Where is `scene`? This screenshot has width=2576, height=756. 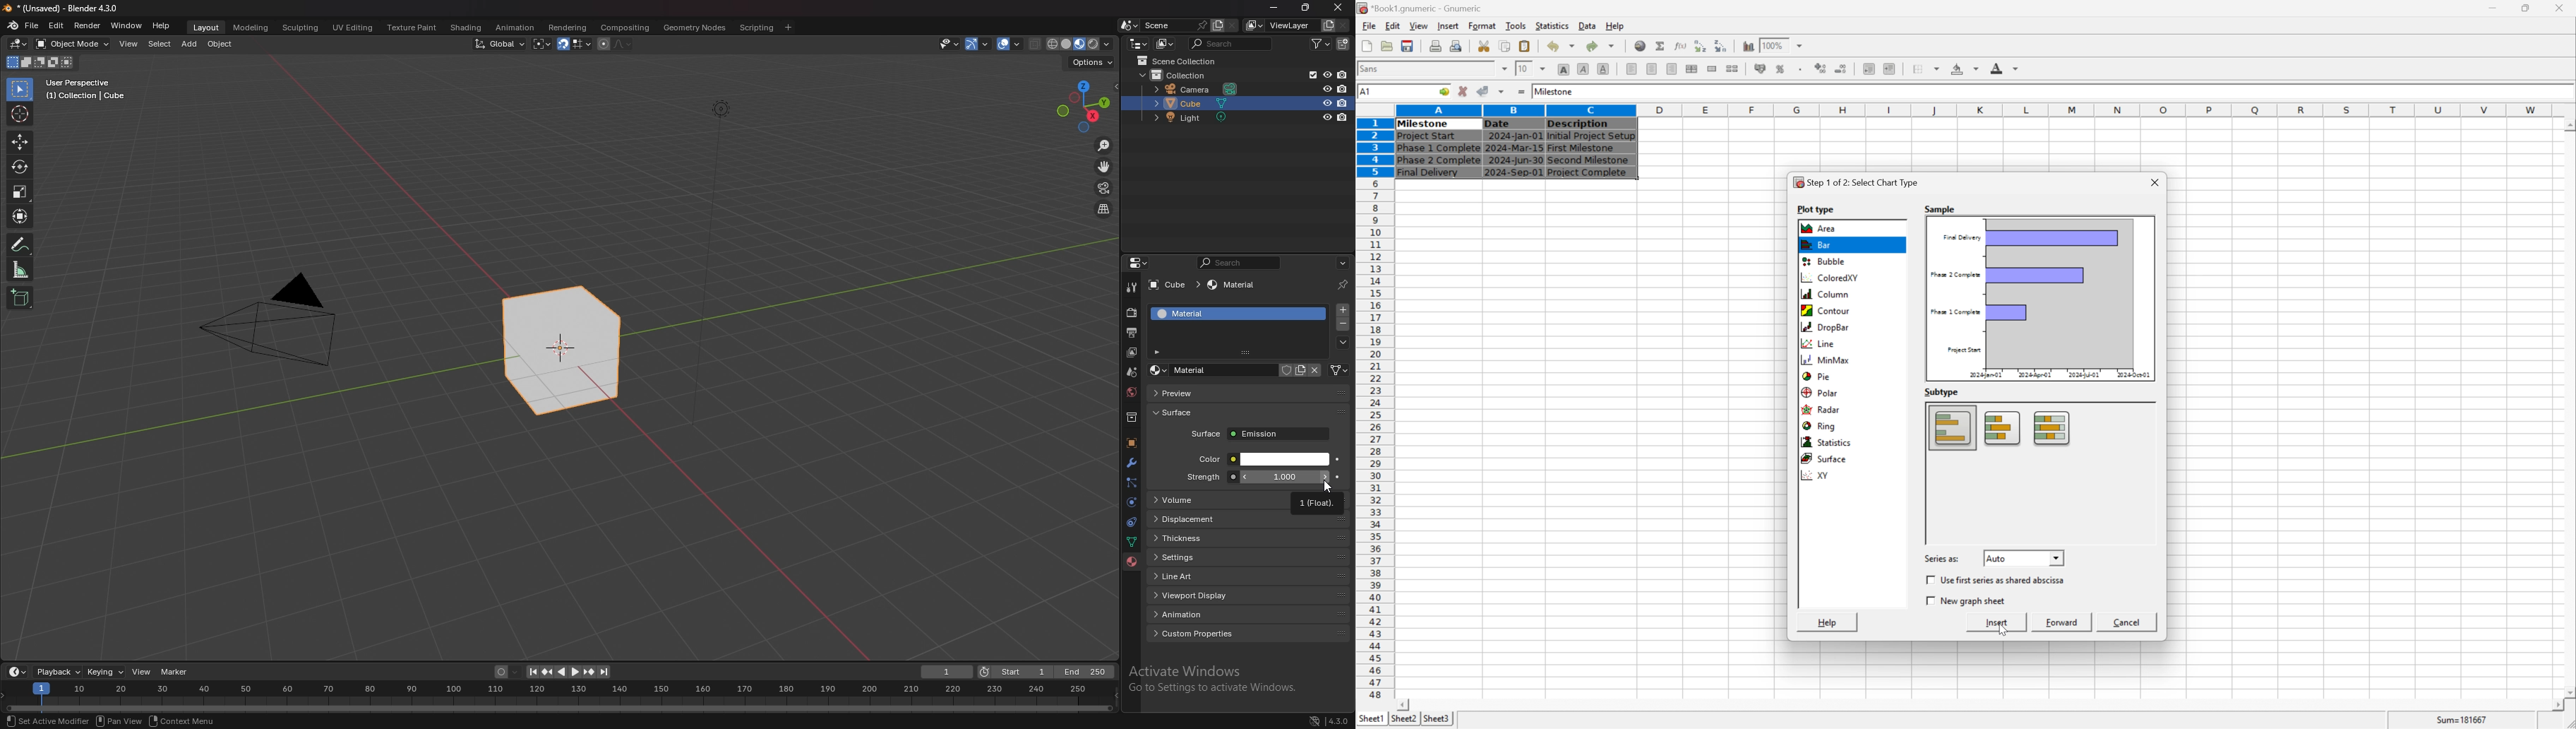
scene is located at coordinates (1173, 25).